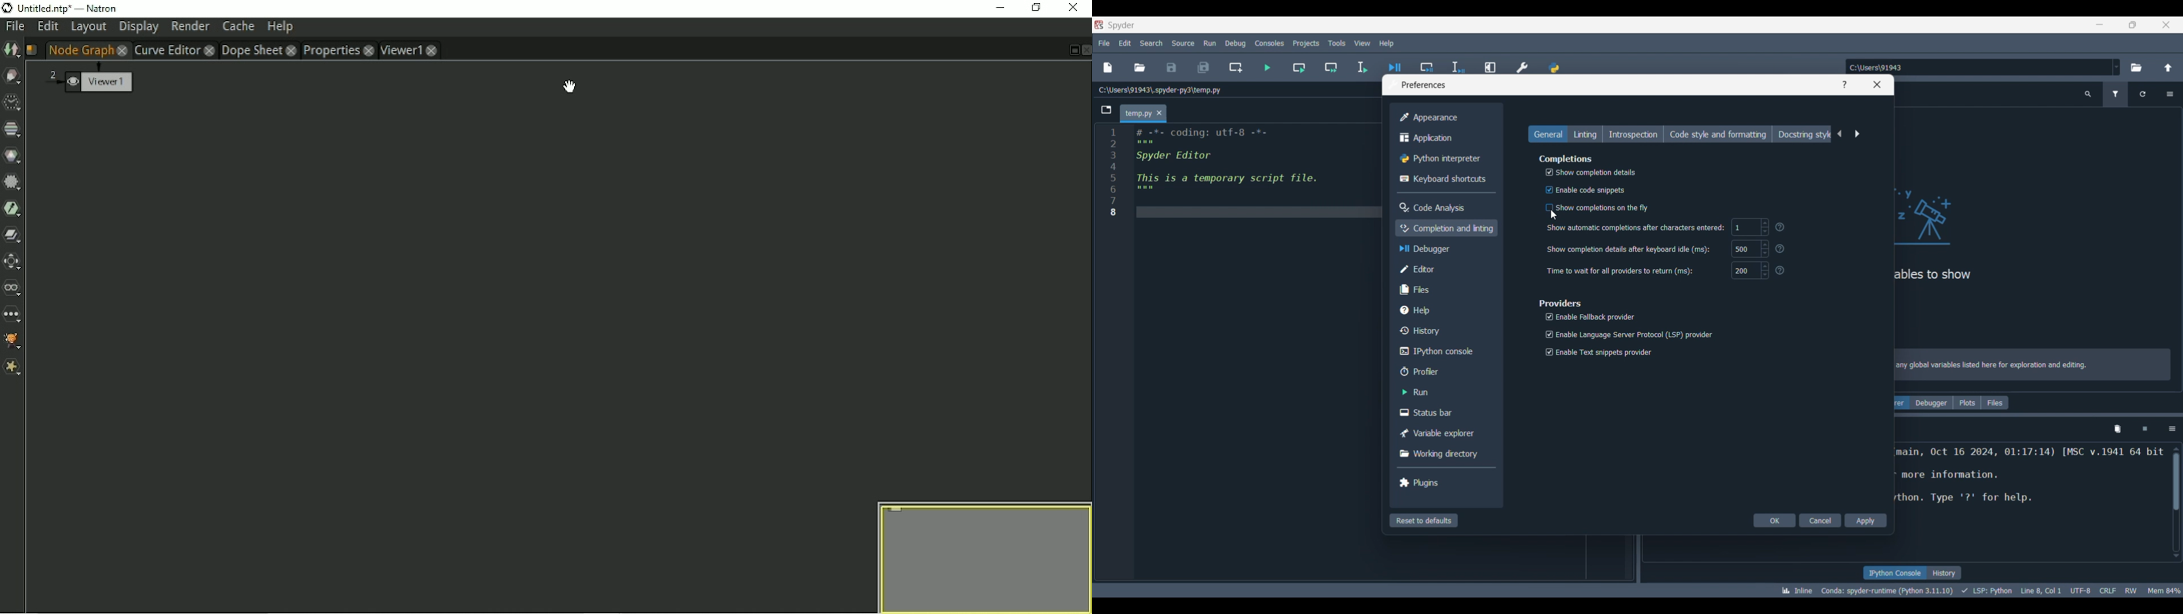 This screenshot has height=616, width=2184. Describe the element at coordinates (2118, 429) in the screenshot. I see `Remove variables from namespace` at that location.